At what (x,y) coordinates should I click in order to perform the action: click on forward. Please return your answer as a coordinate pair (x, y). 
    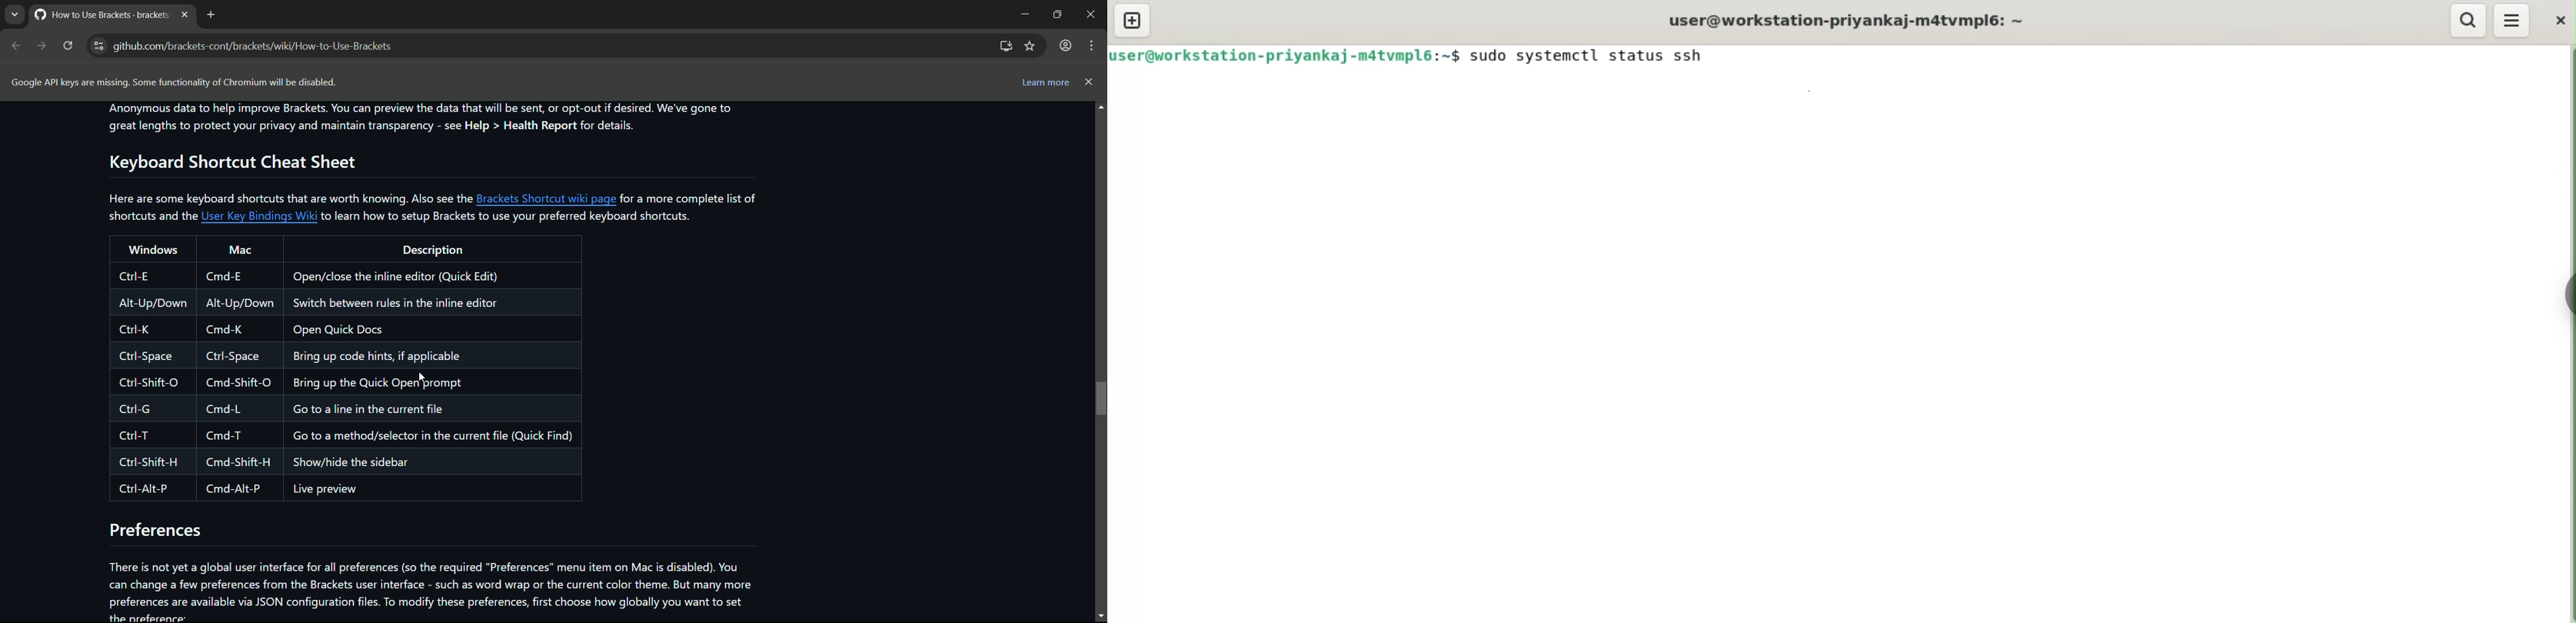
    Looking at the image, I should click on (42, 46).